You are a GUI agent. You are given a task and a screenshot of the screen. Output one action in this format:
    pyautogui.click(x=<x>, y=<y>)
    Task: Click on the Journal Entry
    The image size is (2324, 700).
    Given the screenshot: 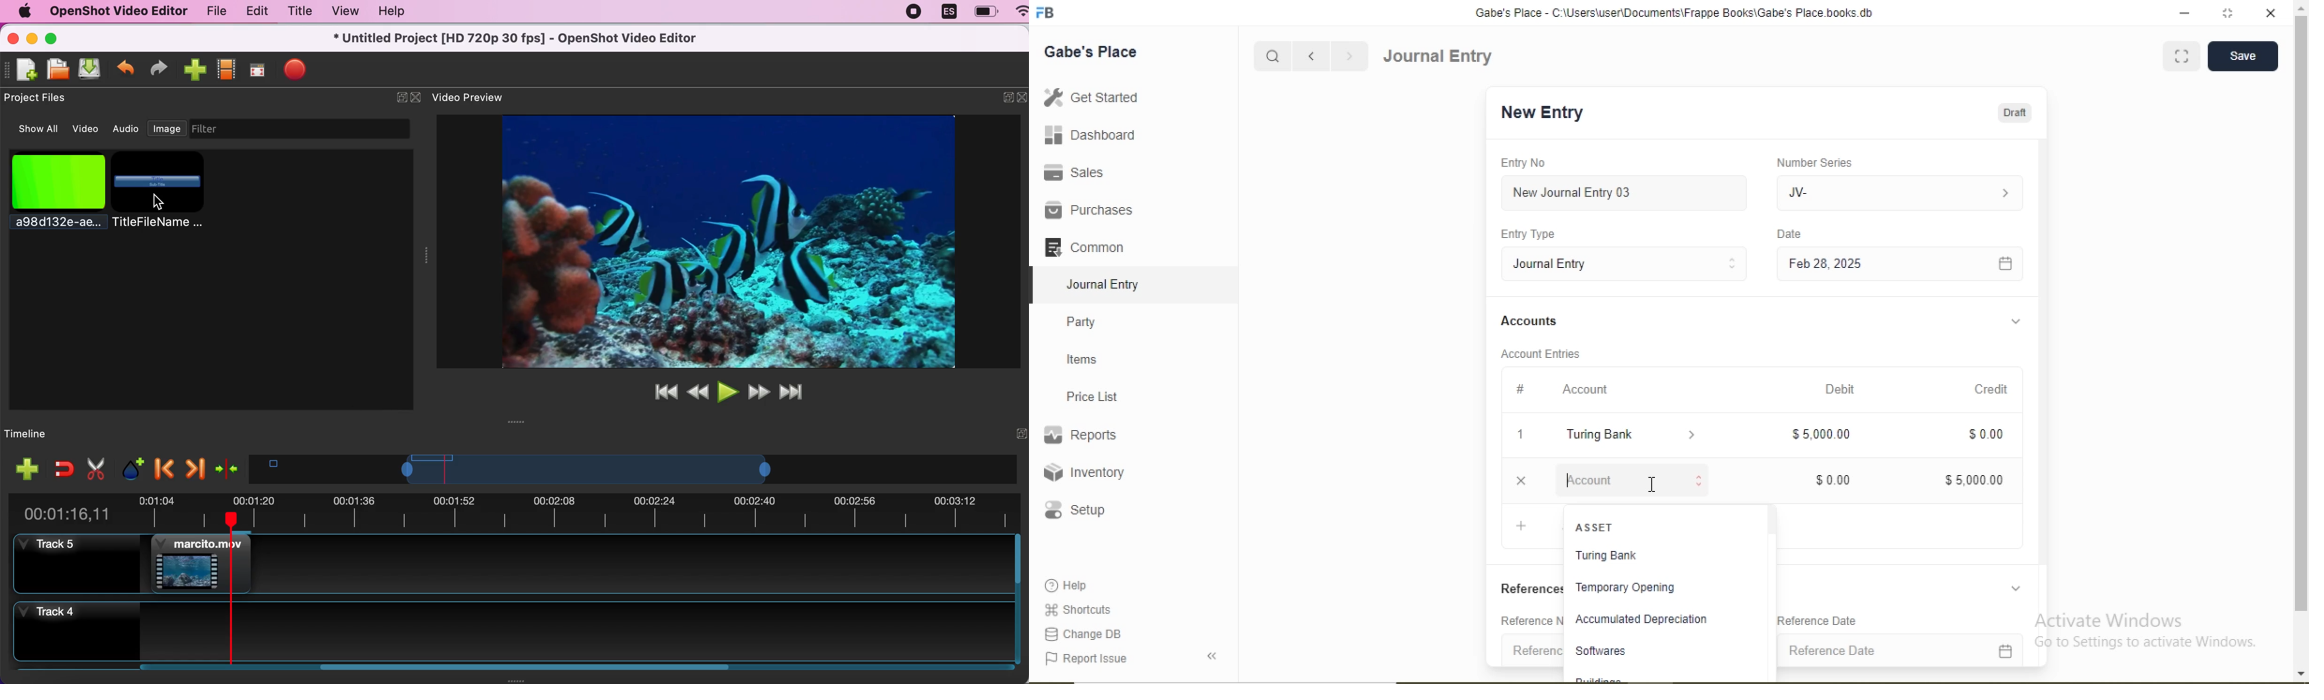 What is the action you would take?
    pyautogui.click(x=1555, y=264)
    